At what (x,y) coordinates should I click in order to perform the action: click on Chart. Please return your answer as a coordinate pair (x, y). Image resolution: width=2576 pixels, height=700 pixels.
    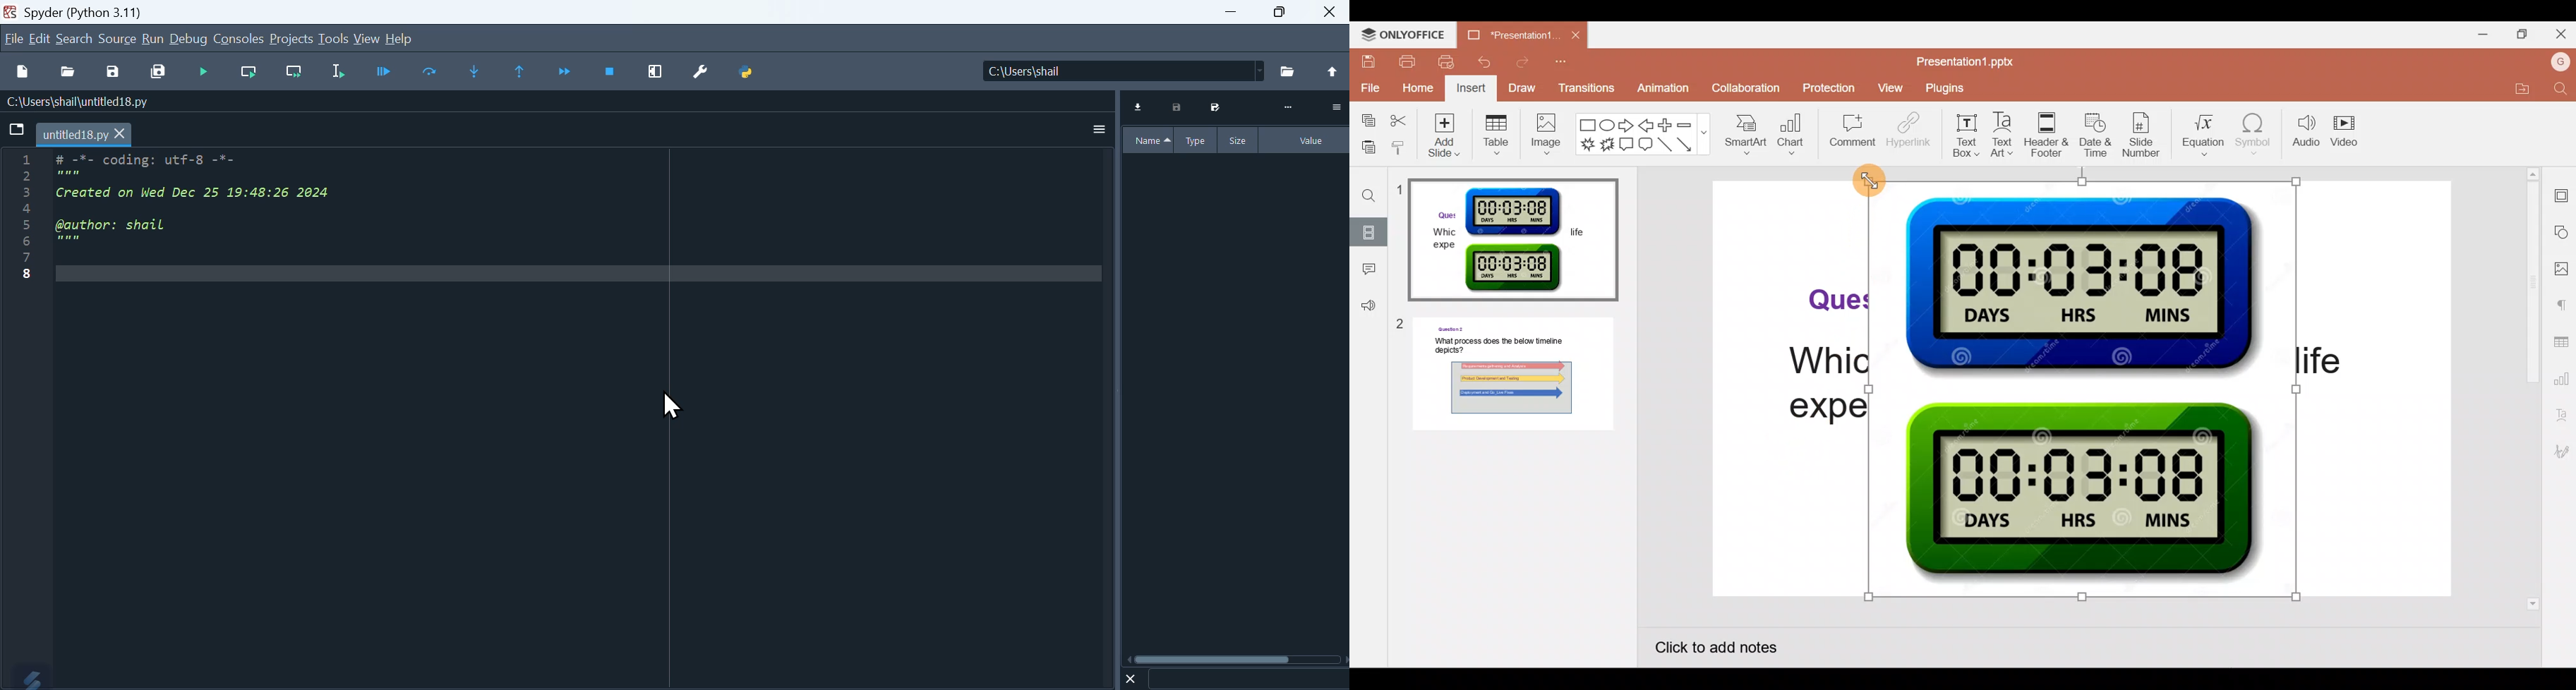
    Looking at the image, I should click on (1793, 136).